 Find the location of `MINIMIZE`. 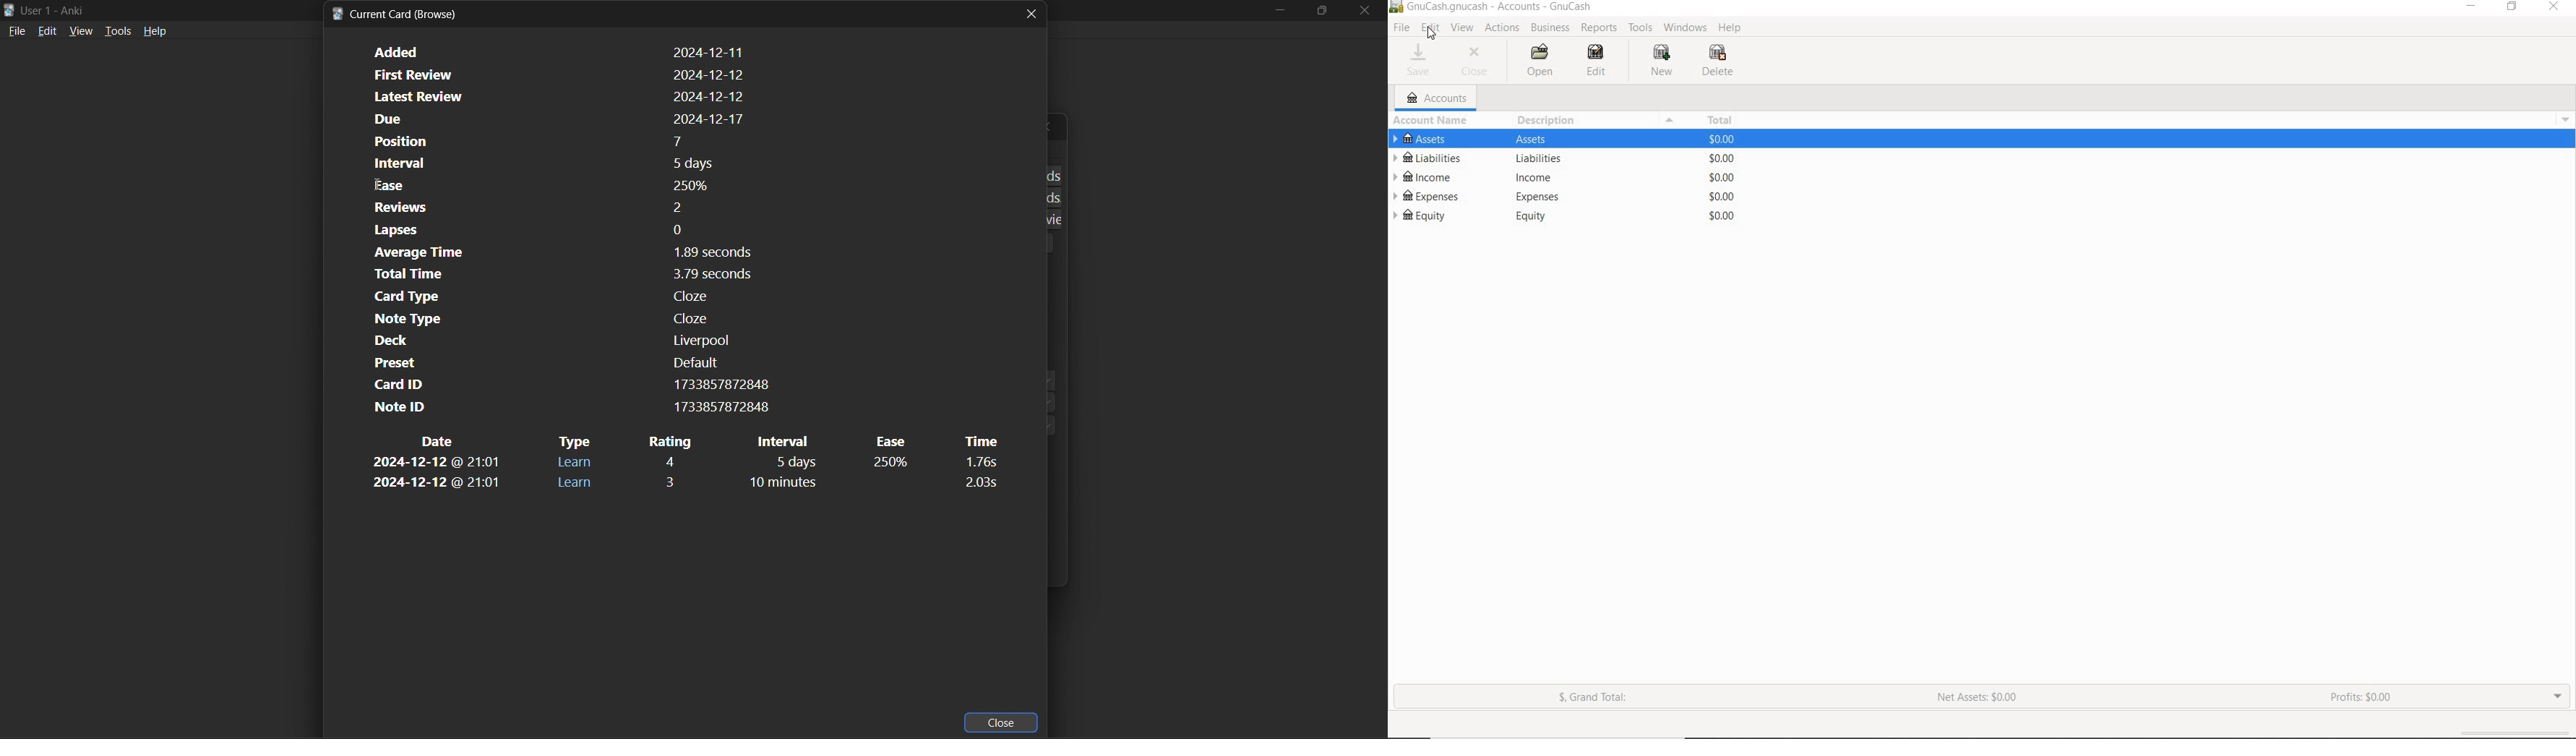

MINIMIZE is located at coordinates (2473, 8).